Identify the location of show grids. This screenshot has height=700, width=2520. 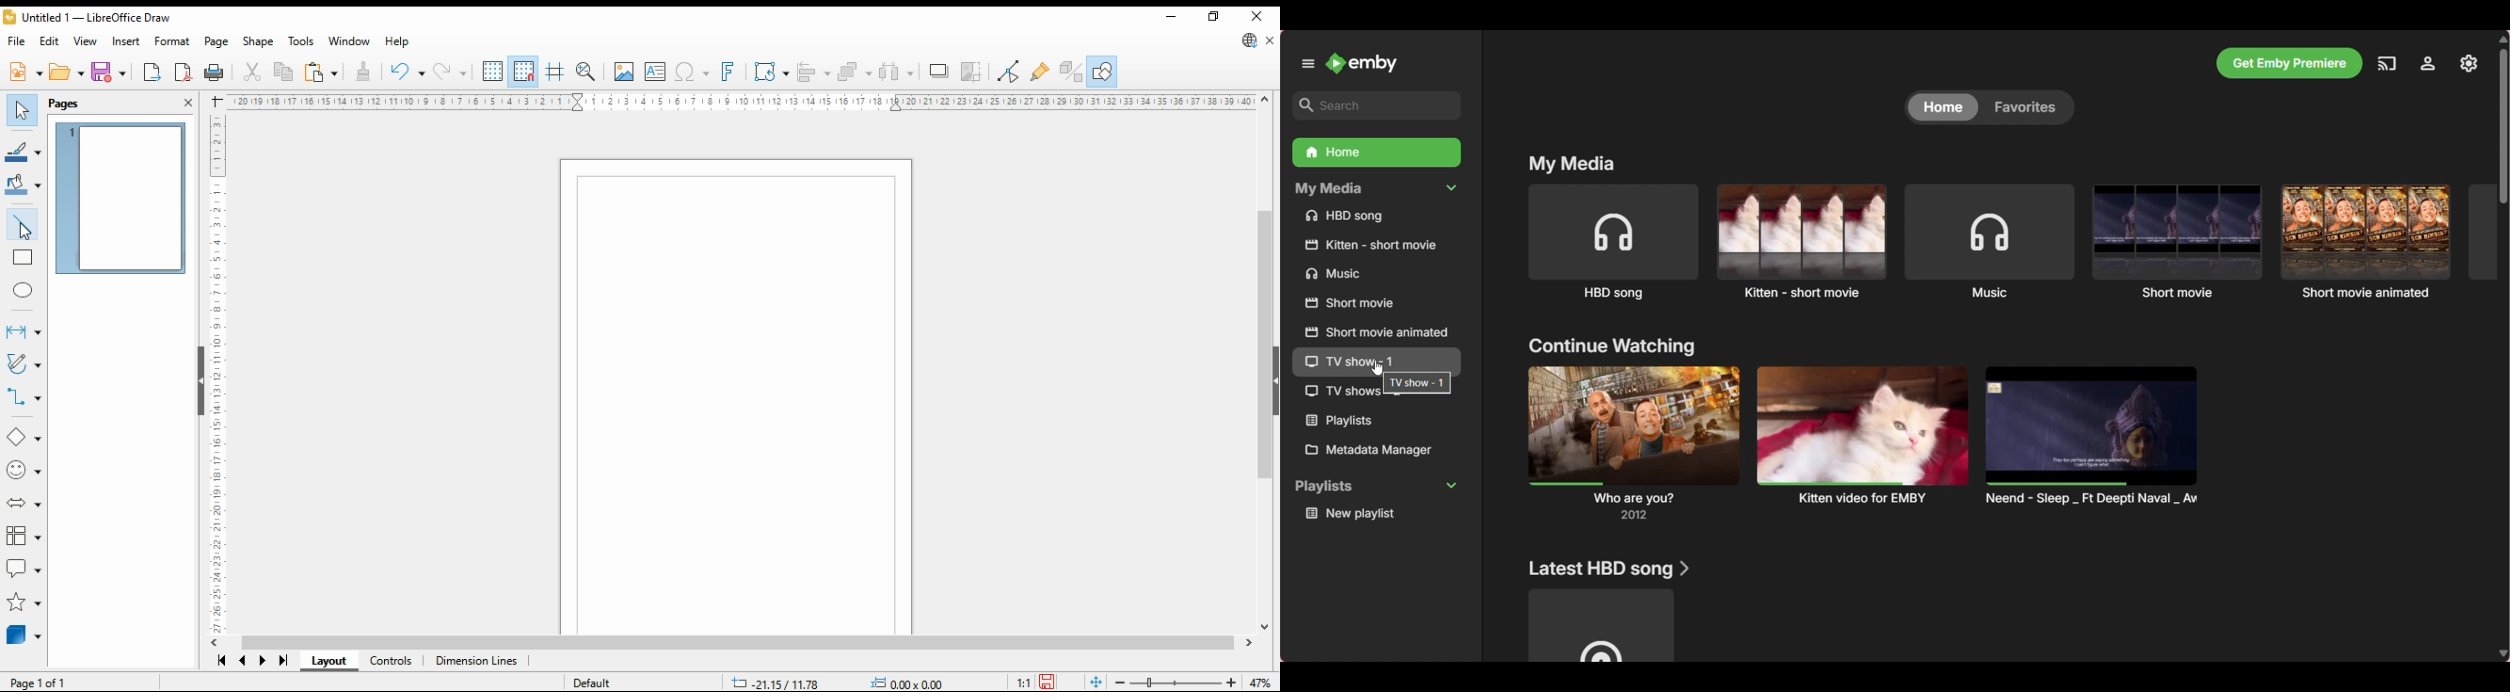
(492, 72).